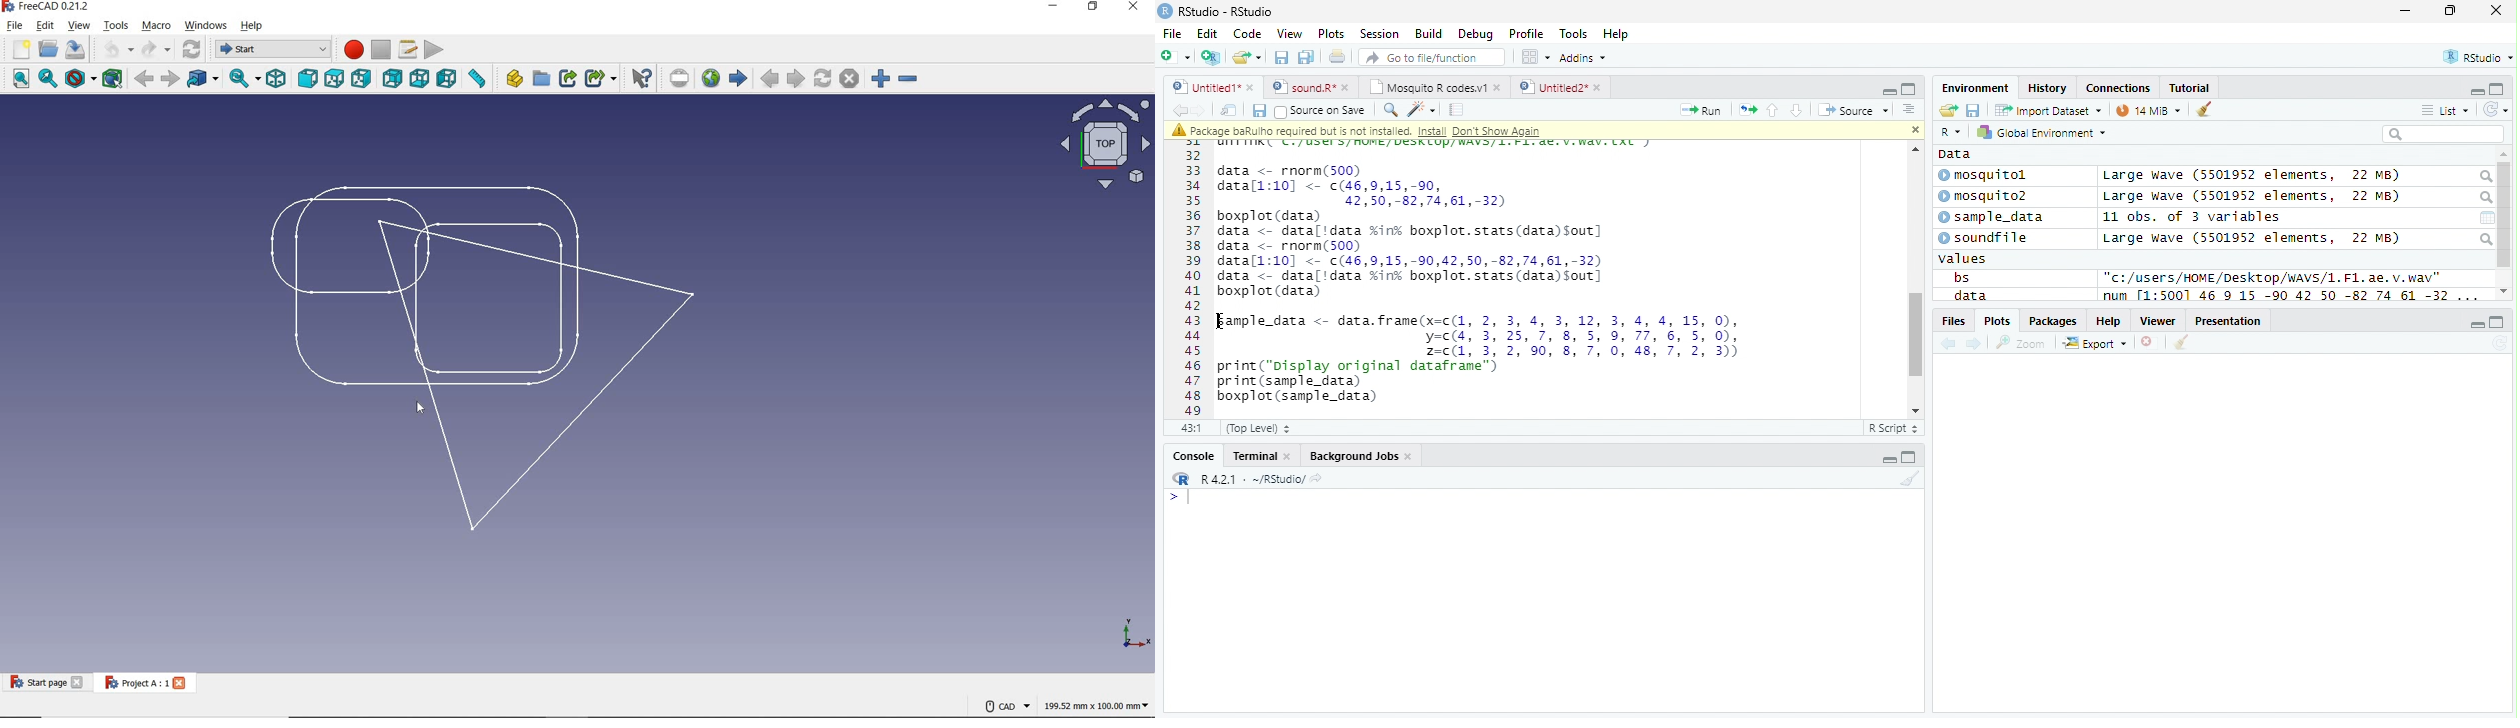  Describe the element at coordinates (1984, 238) in the screenshot. I see `soundfile` at that location.